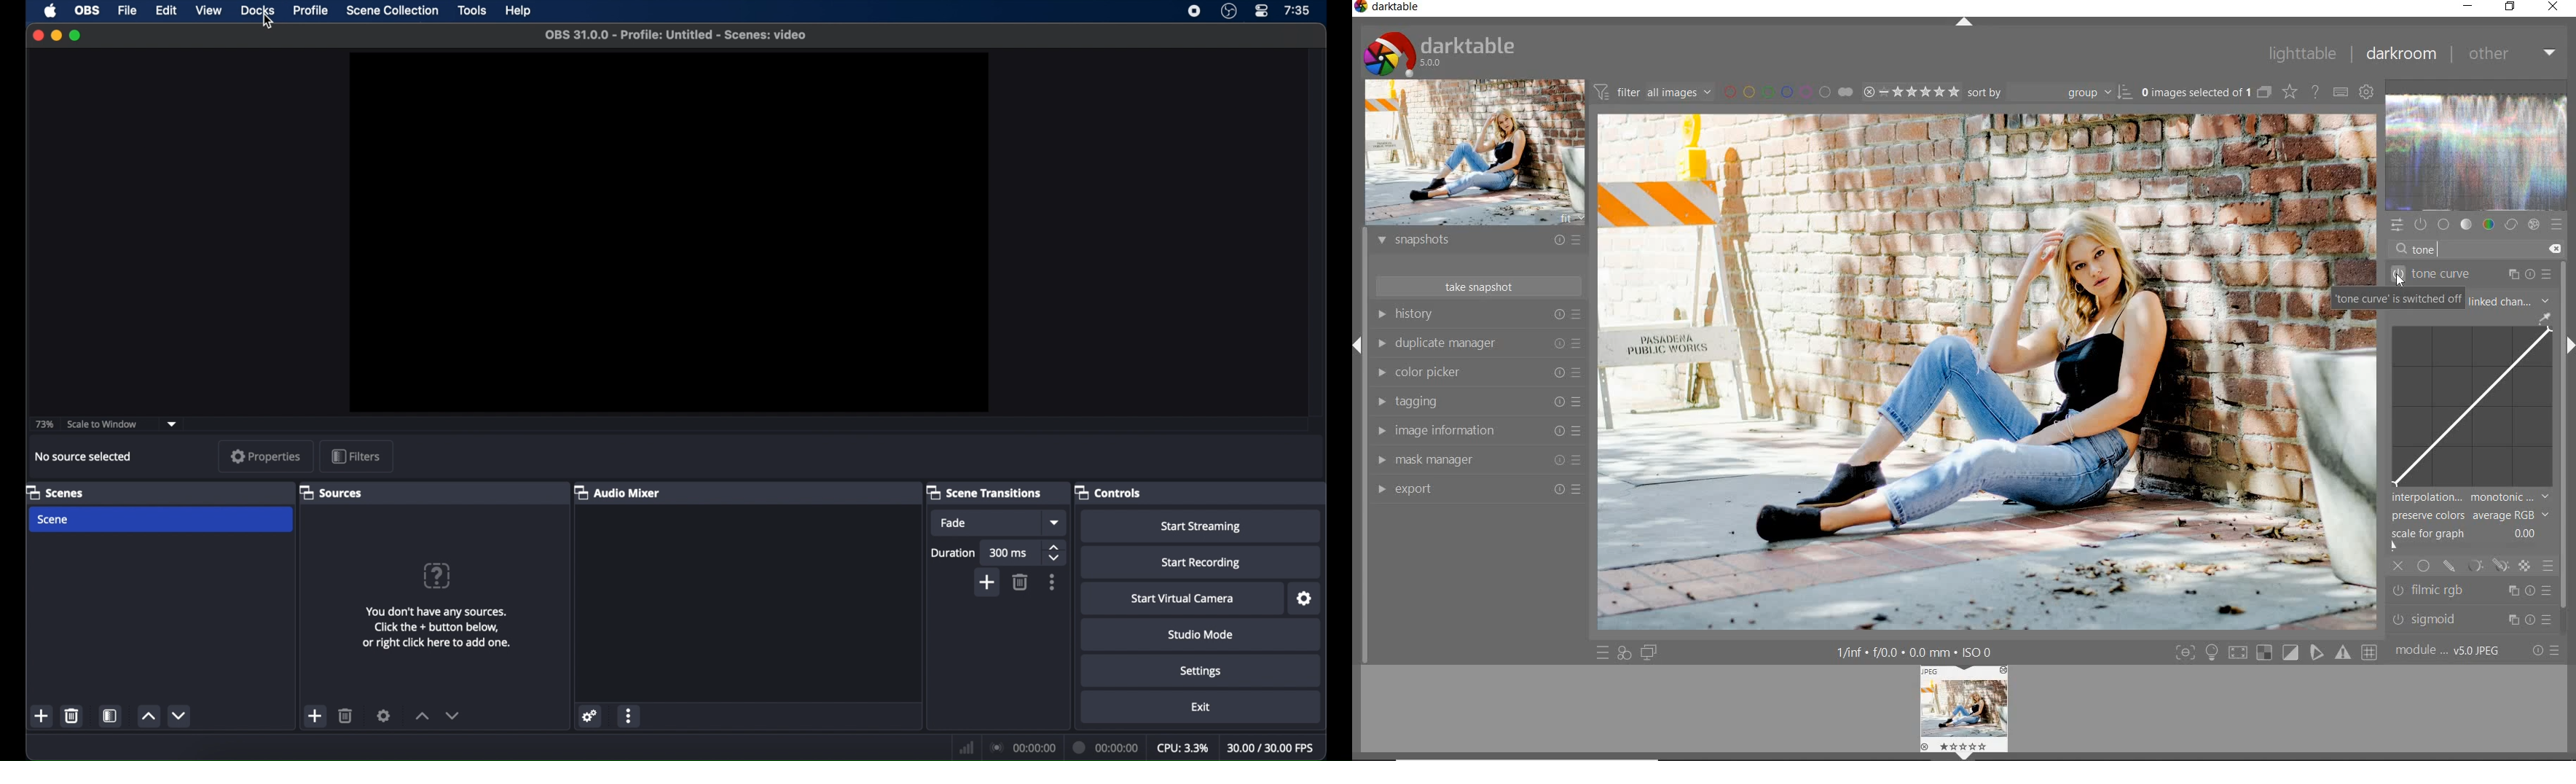 The width and height of the screenshot is (2576, 784). What do you see at coordinates (2050, 95) in the screenshot?
I see `sort` at bounding box center [2050, 95].